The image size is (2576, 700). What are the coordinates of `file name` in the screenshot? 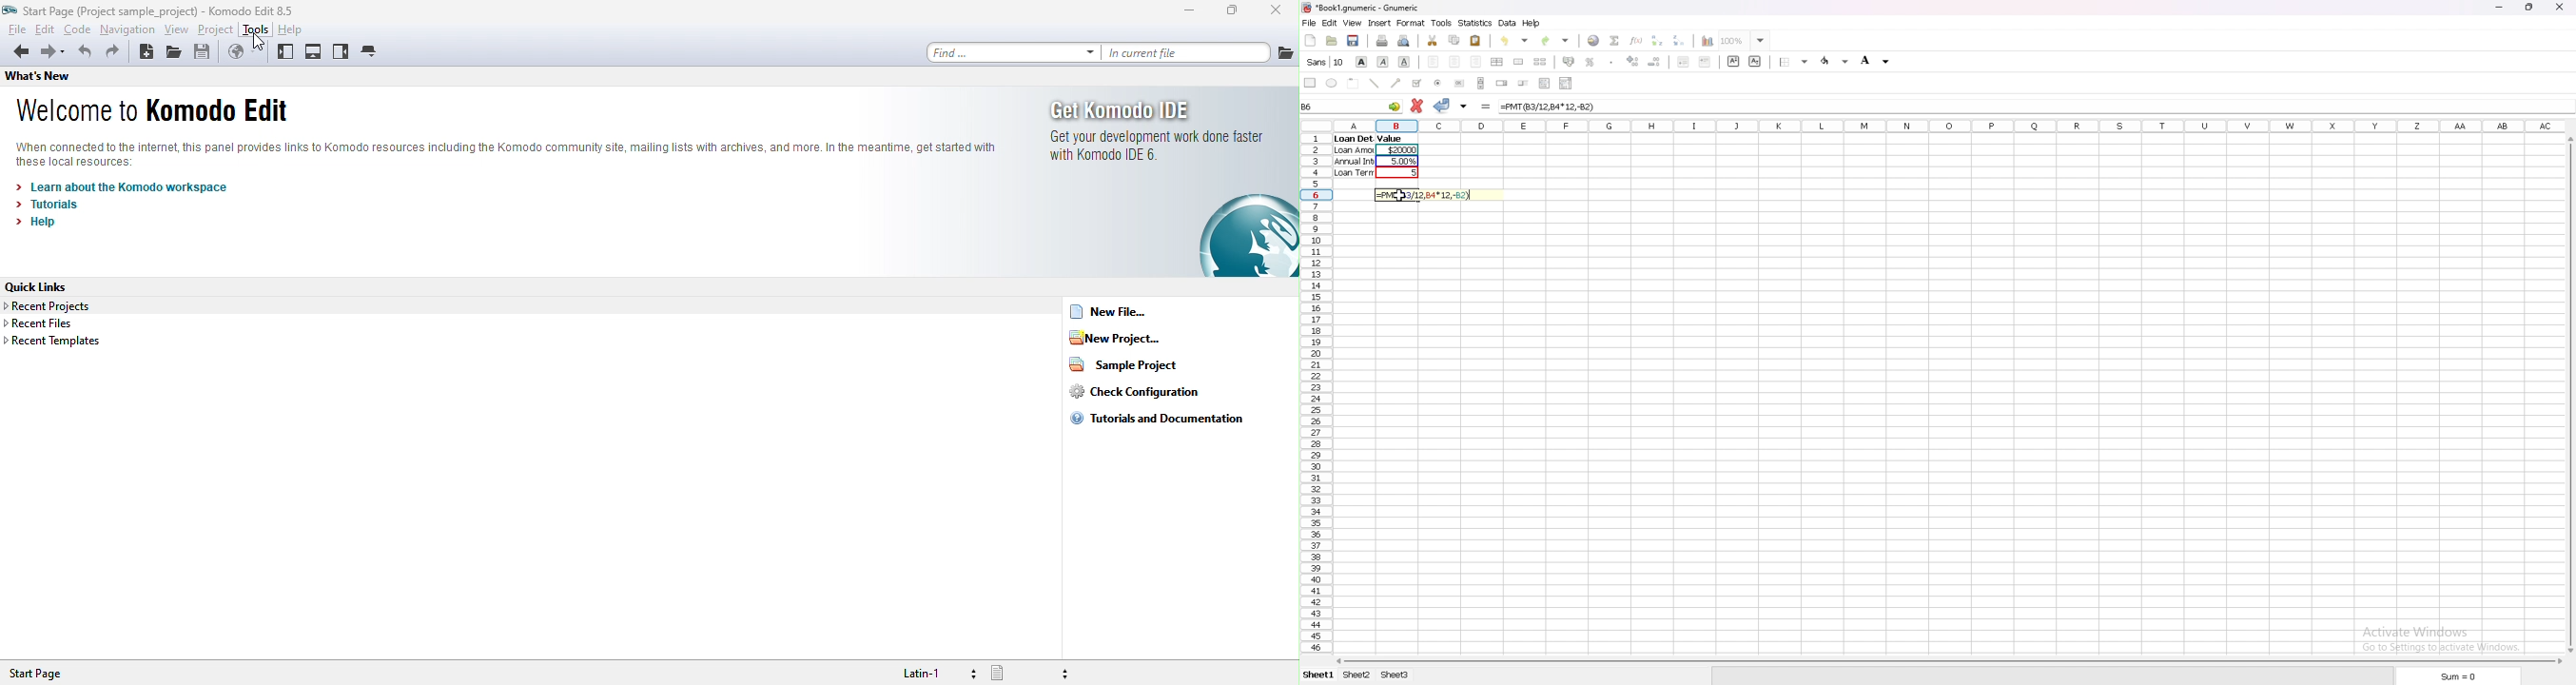 It's located at (1362, 8).